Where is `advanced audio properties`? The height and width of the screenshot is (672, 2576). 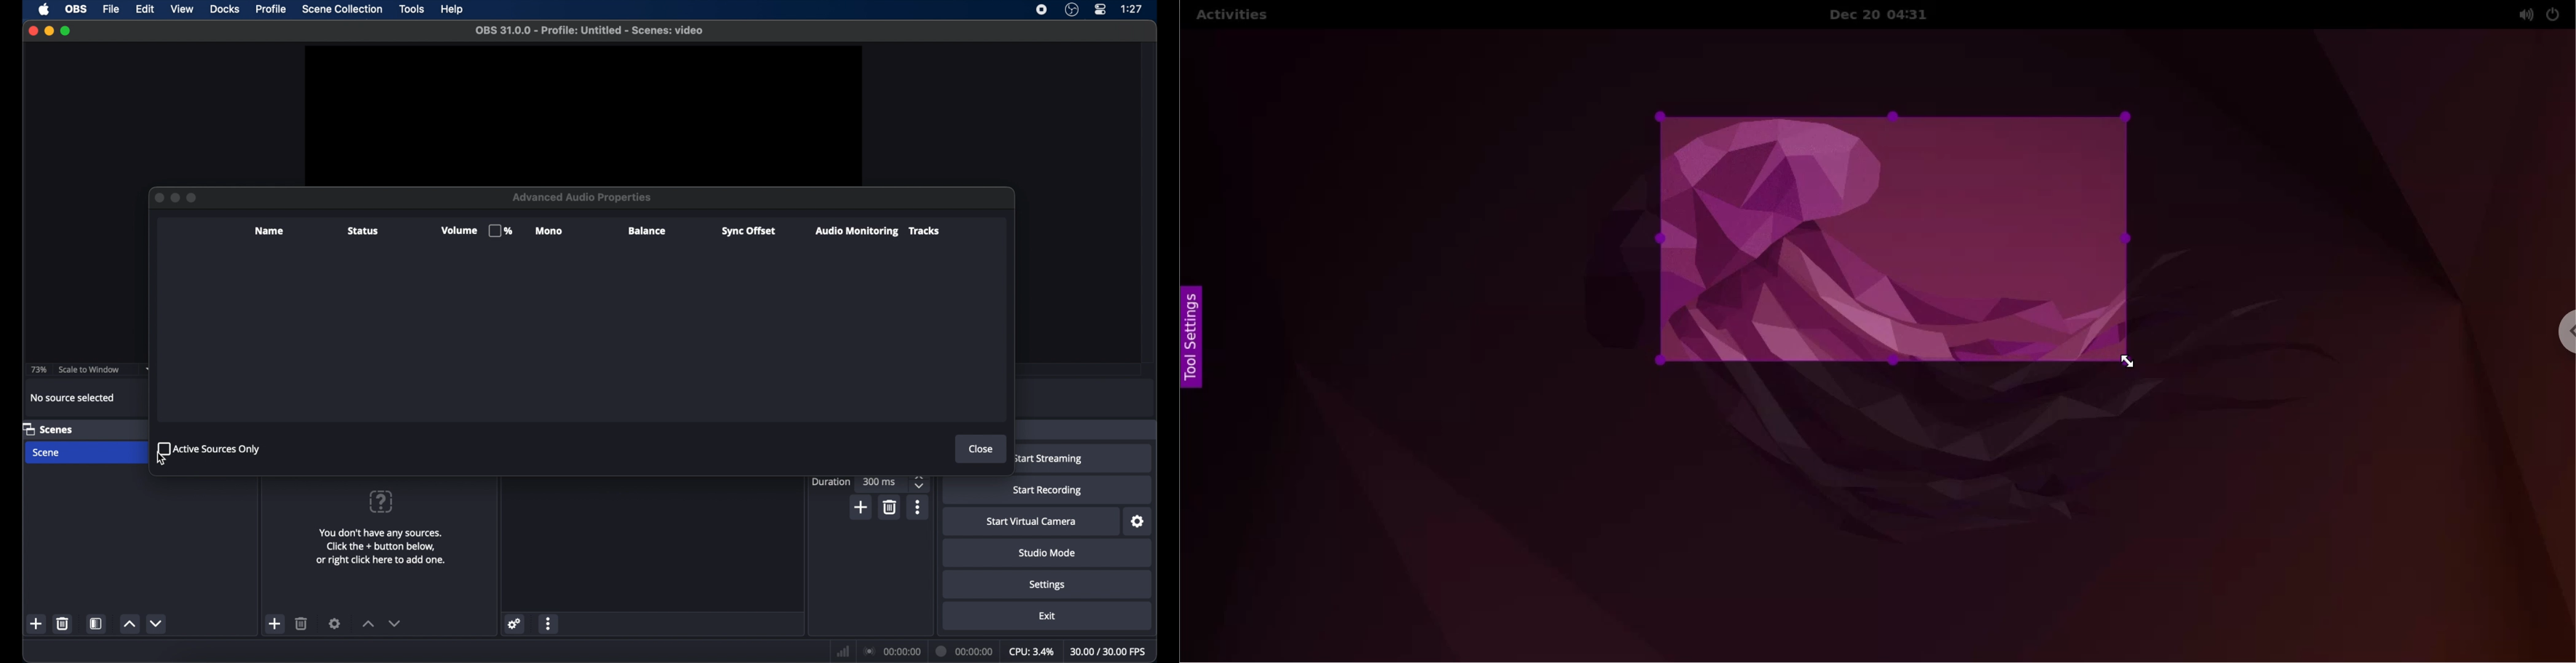 advanced audio properties is located at coordinates (576, 645).